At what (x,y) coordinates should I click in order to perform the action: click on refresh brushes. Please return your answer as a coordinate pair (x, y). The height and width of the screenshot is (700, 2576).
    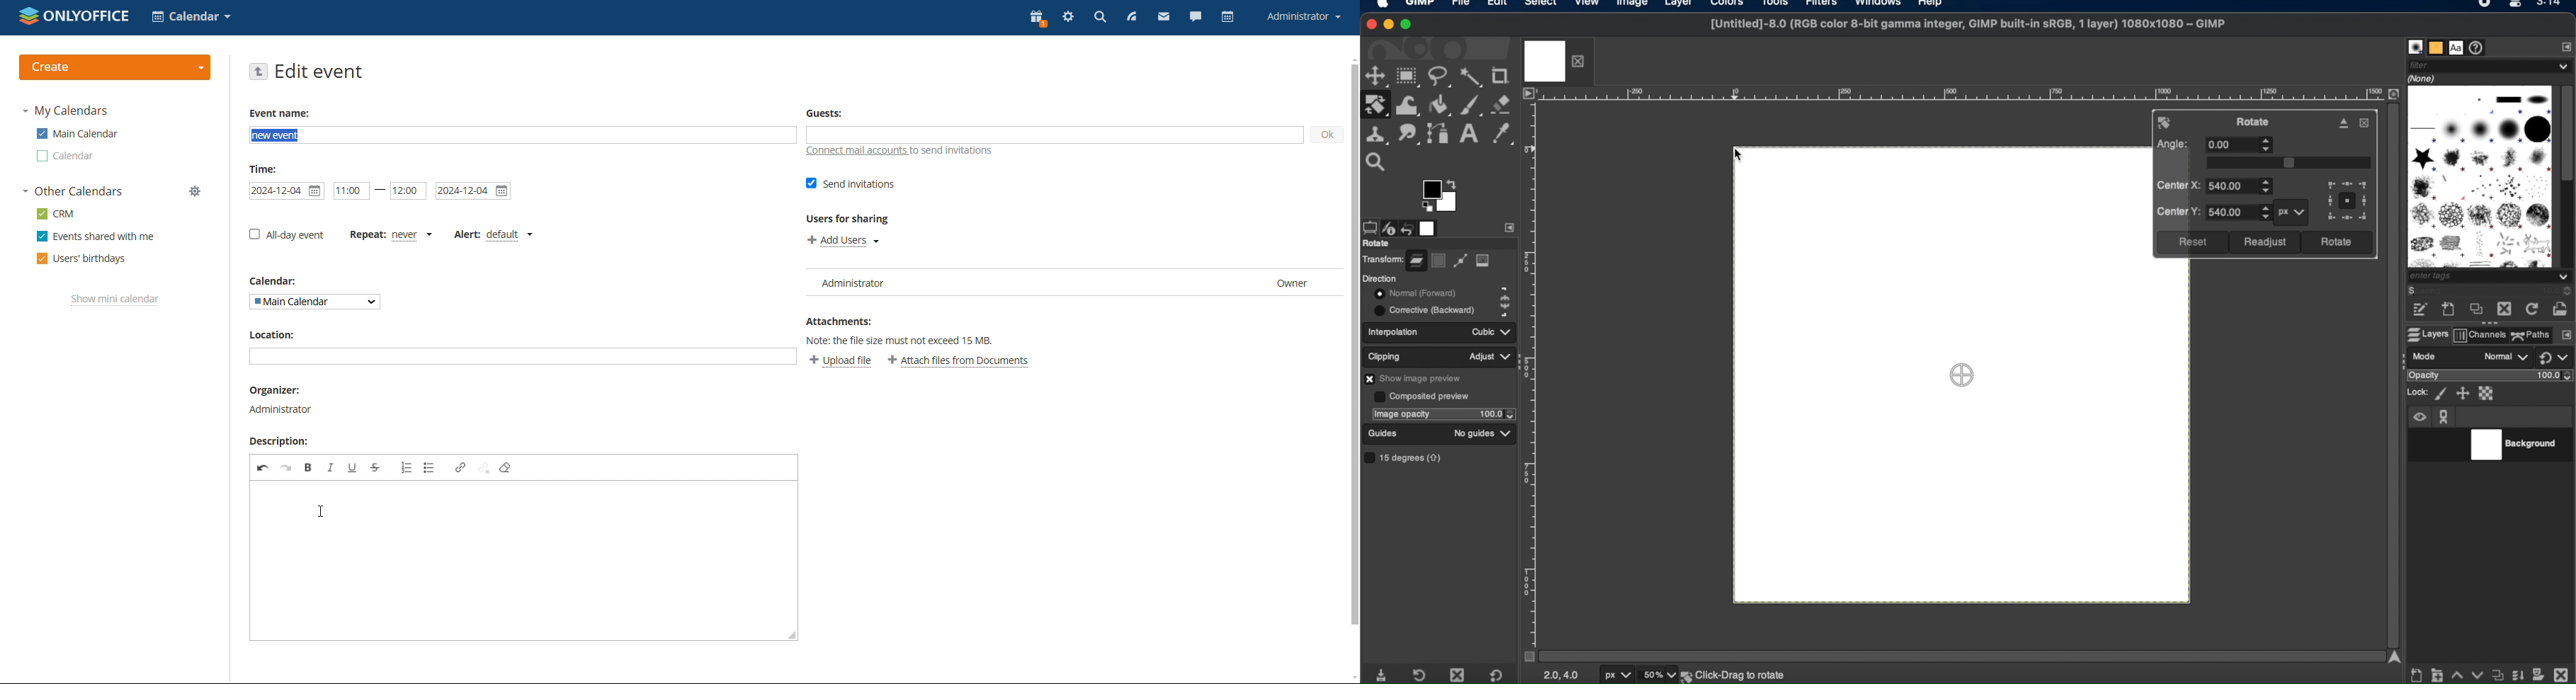
    Looking at the image, I should click on (2530, 310).